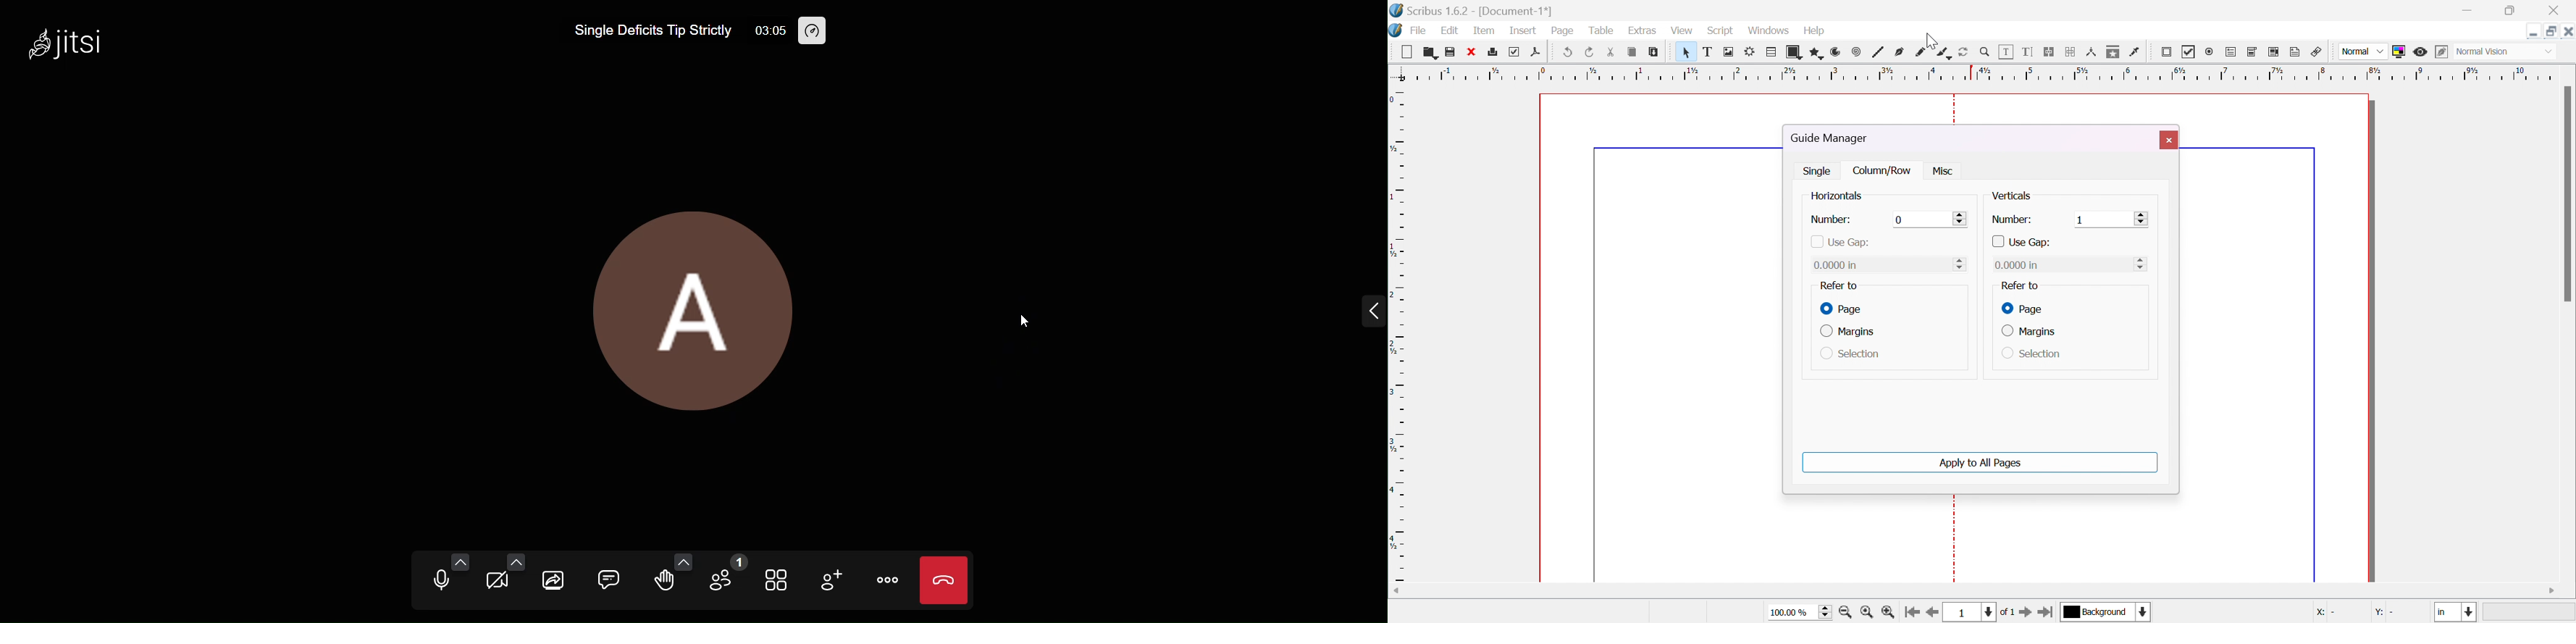 This screenshot has height=644, width=2576. What do you see at coordinates (2233, 53) in the screenshot?
I see `PDF text field` at bounding box center [2233, 53].